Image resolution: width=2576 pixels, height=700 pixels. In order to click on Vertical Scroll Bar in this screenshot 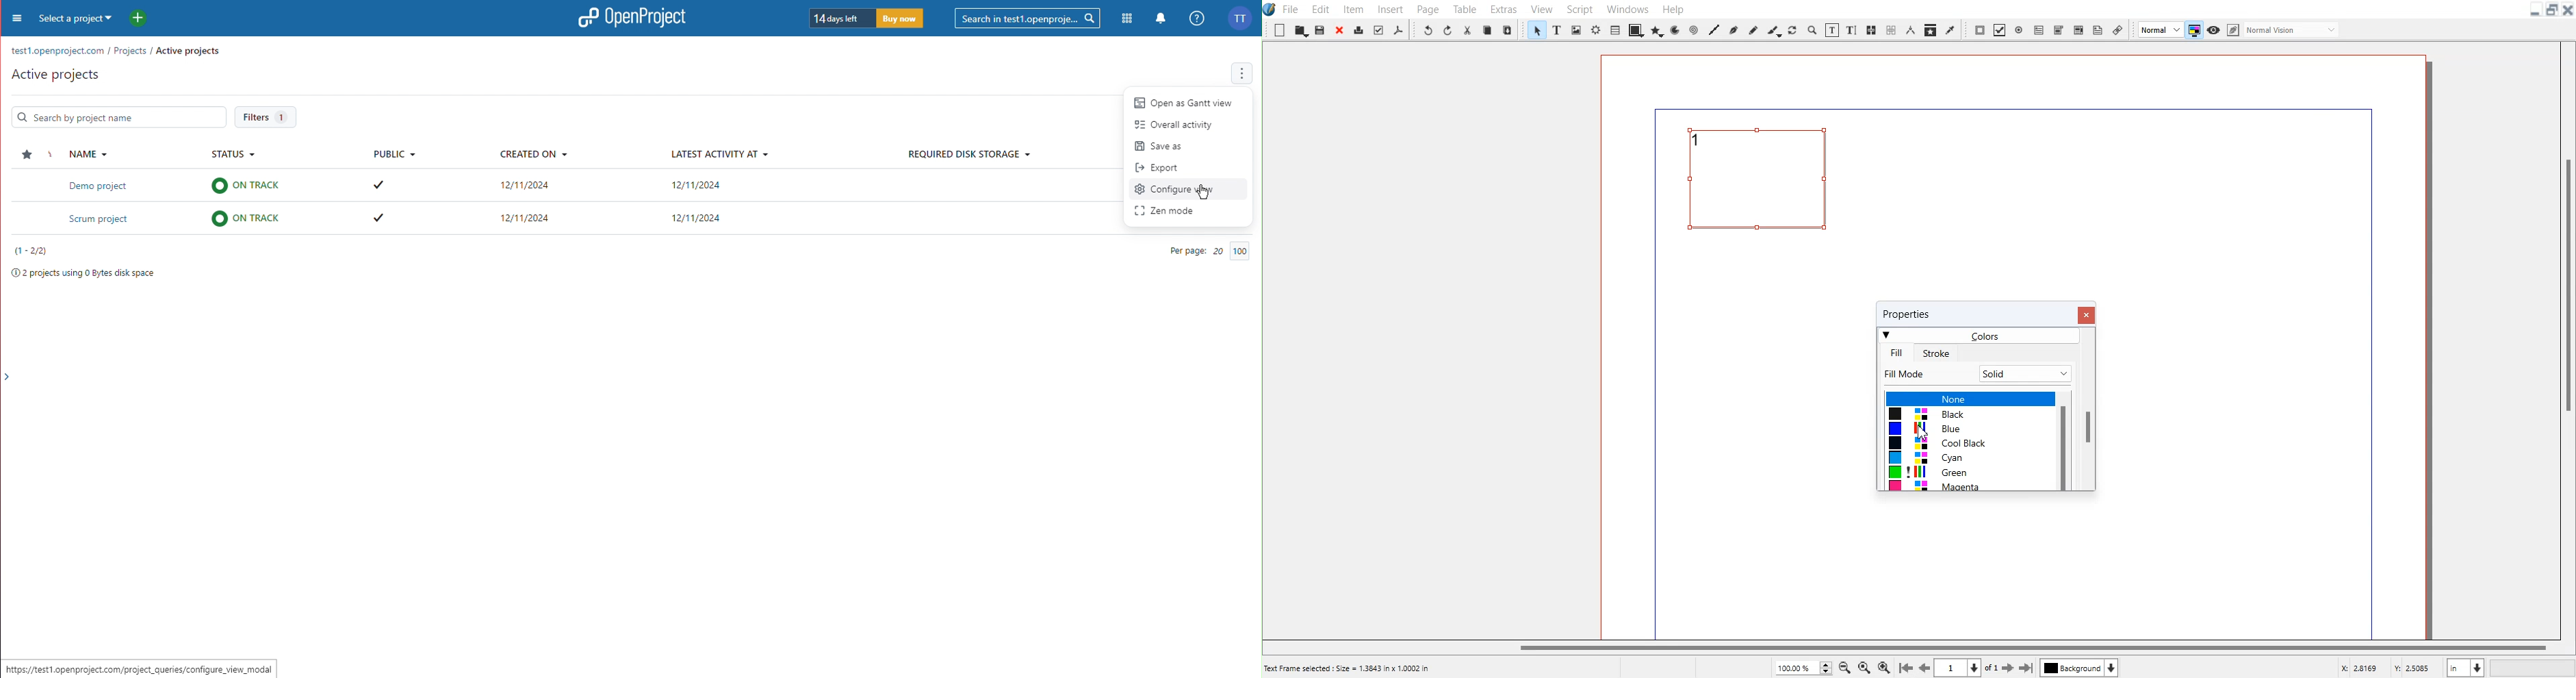, I will do `click(2088, 410)`.